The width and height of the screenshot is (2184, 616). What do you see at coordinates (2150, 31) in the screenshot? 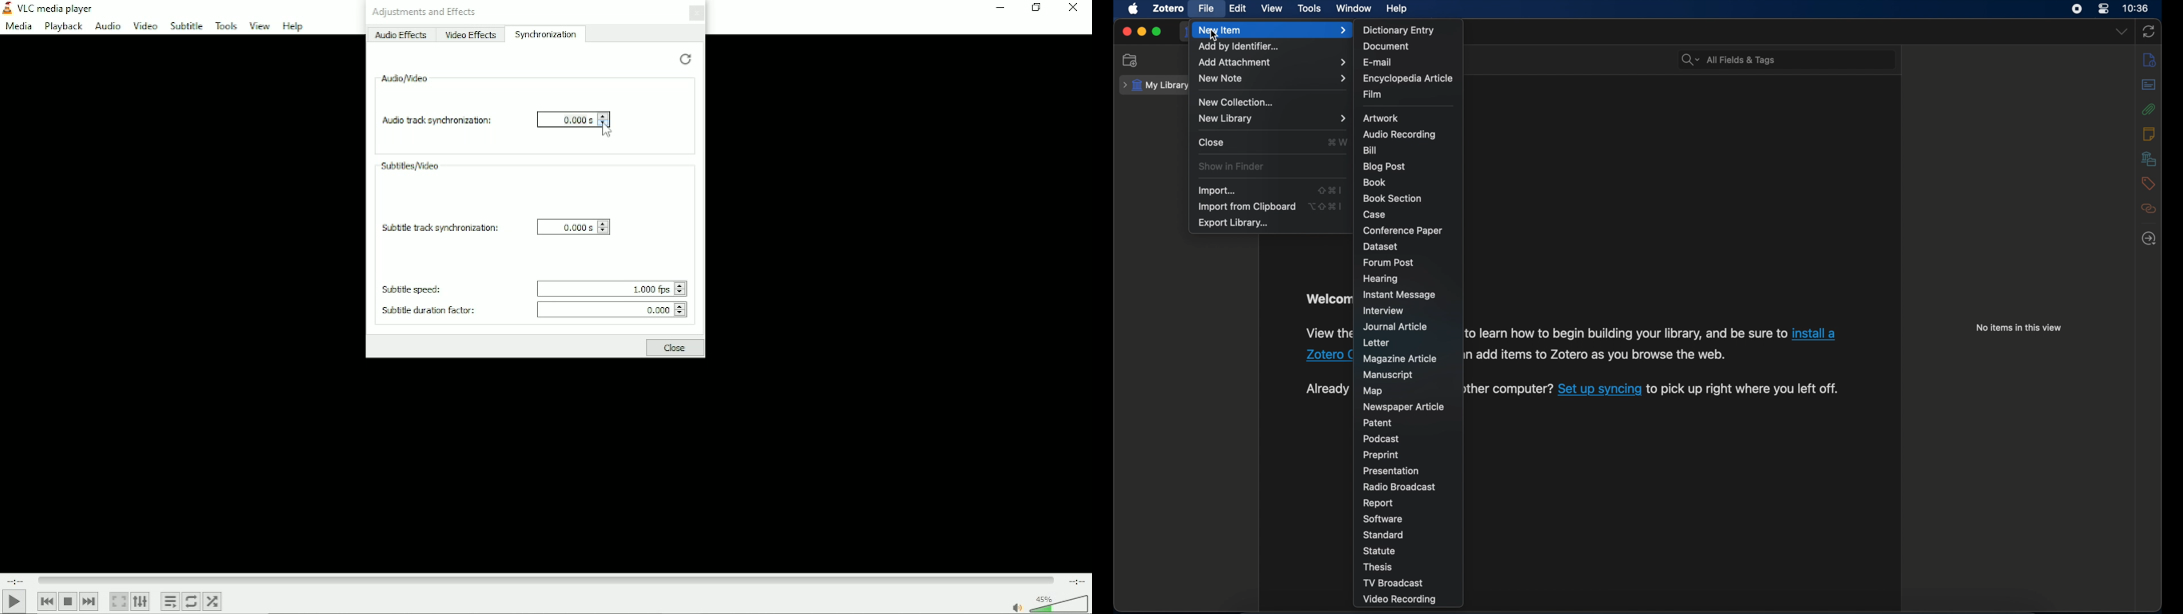
I see `sync` at bounding box center [2150, 31].